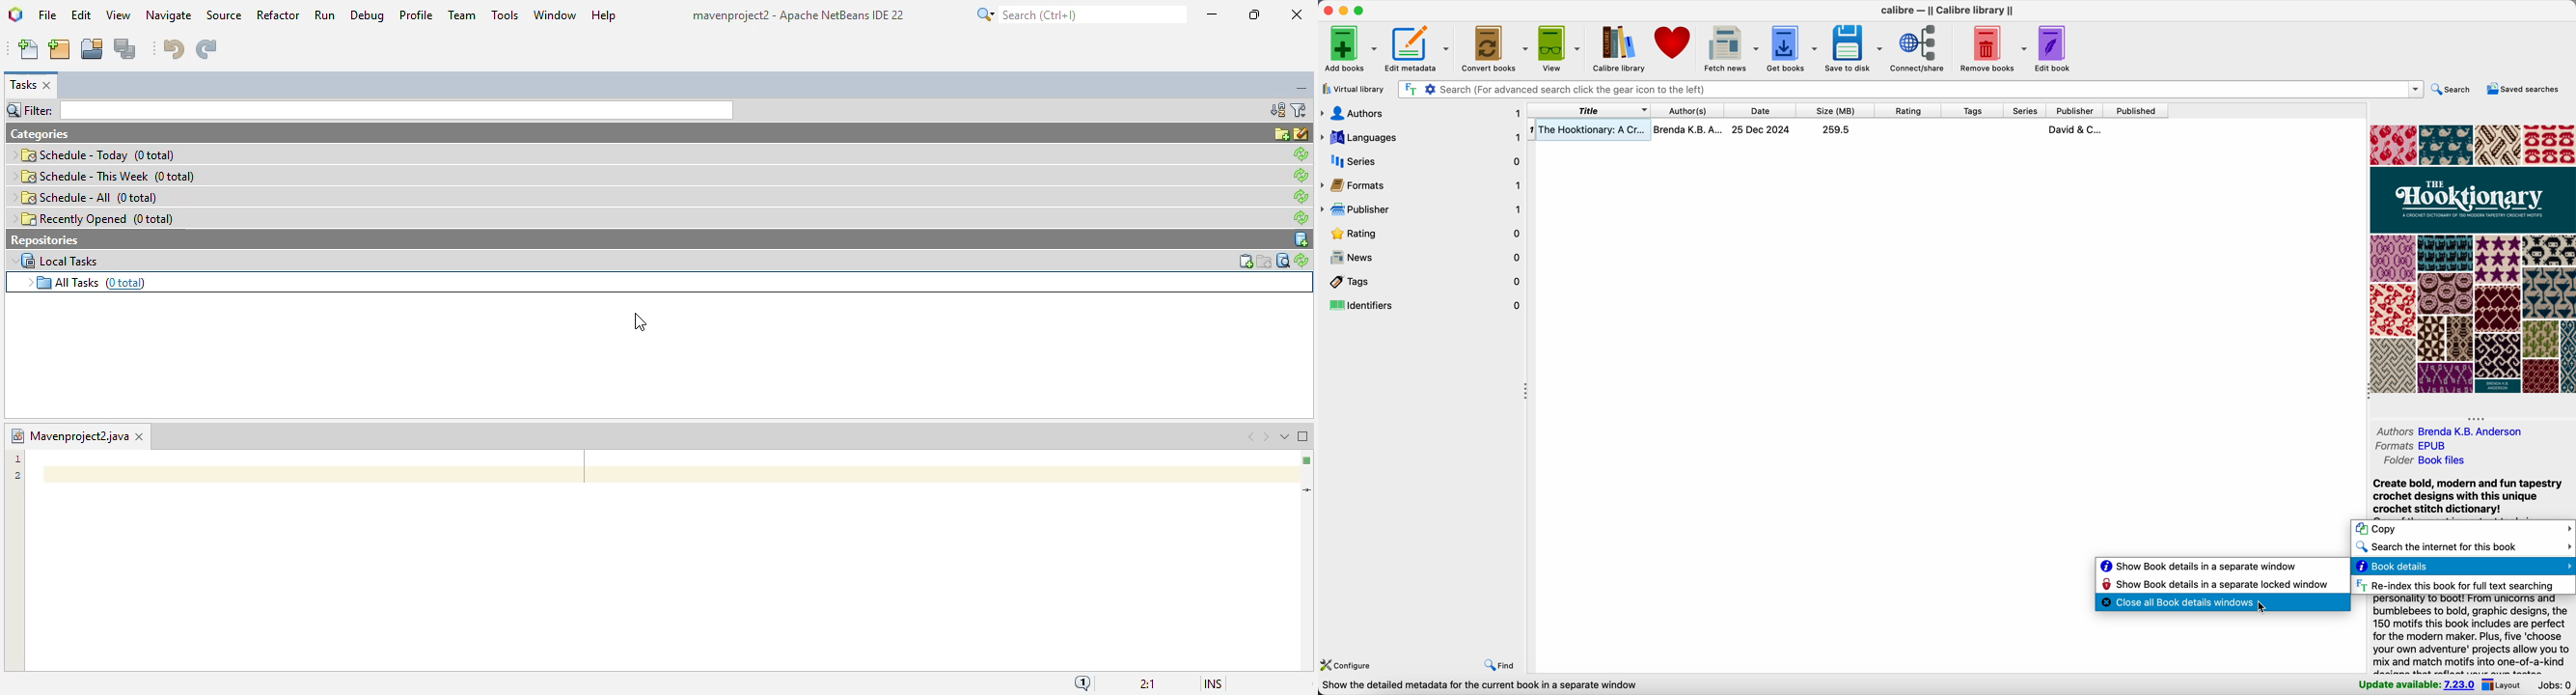 This screenshot has width=2576, height=700. Describe the element at coordinates (85, 197) in the screenshot. I see `schedule - all (0 total)` at that location.